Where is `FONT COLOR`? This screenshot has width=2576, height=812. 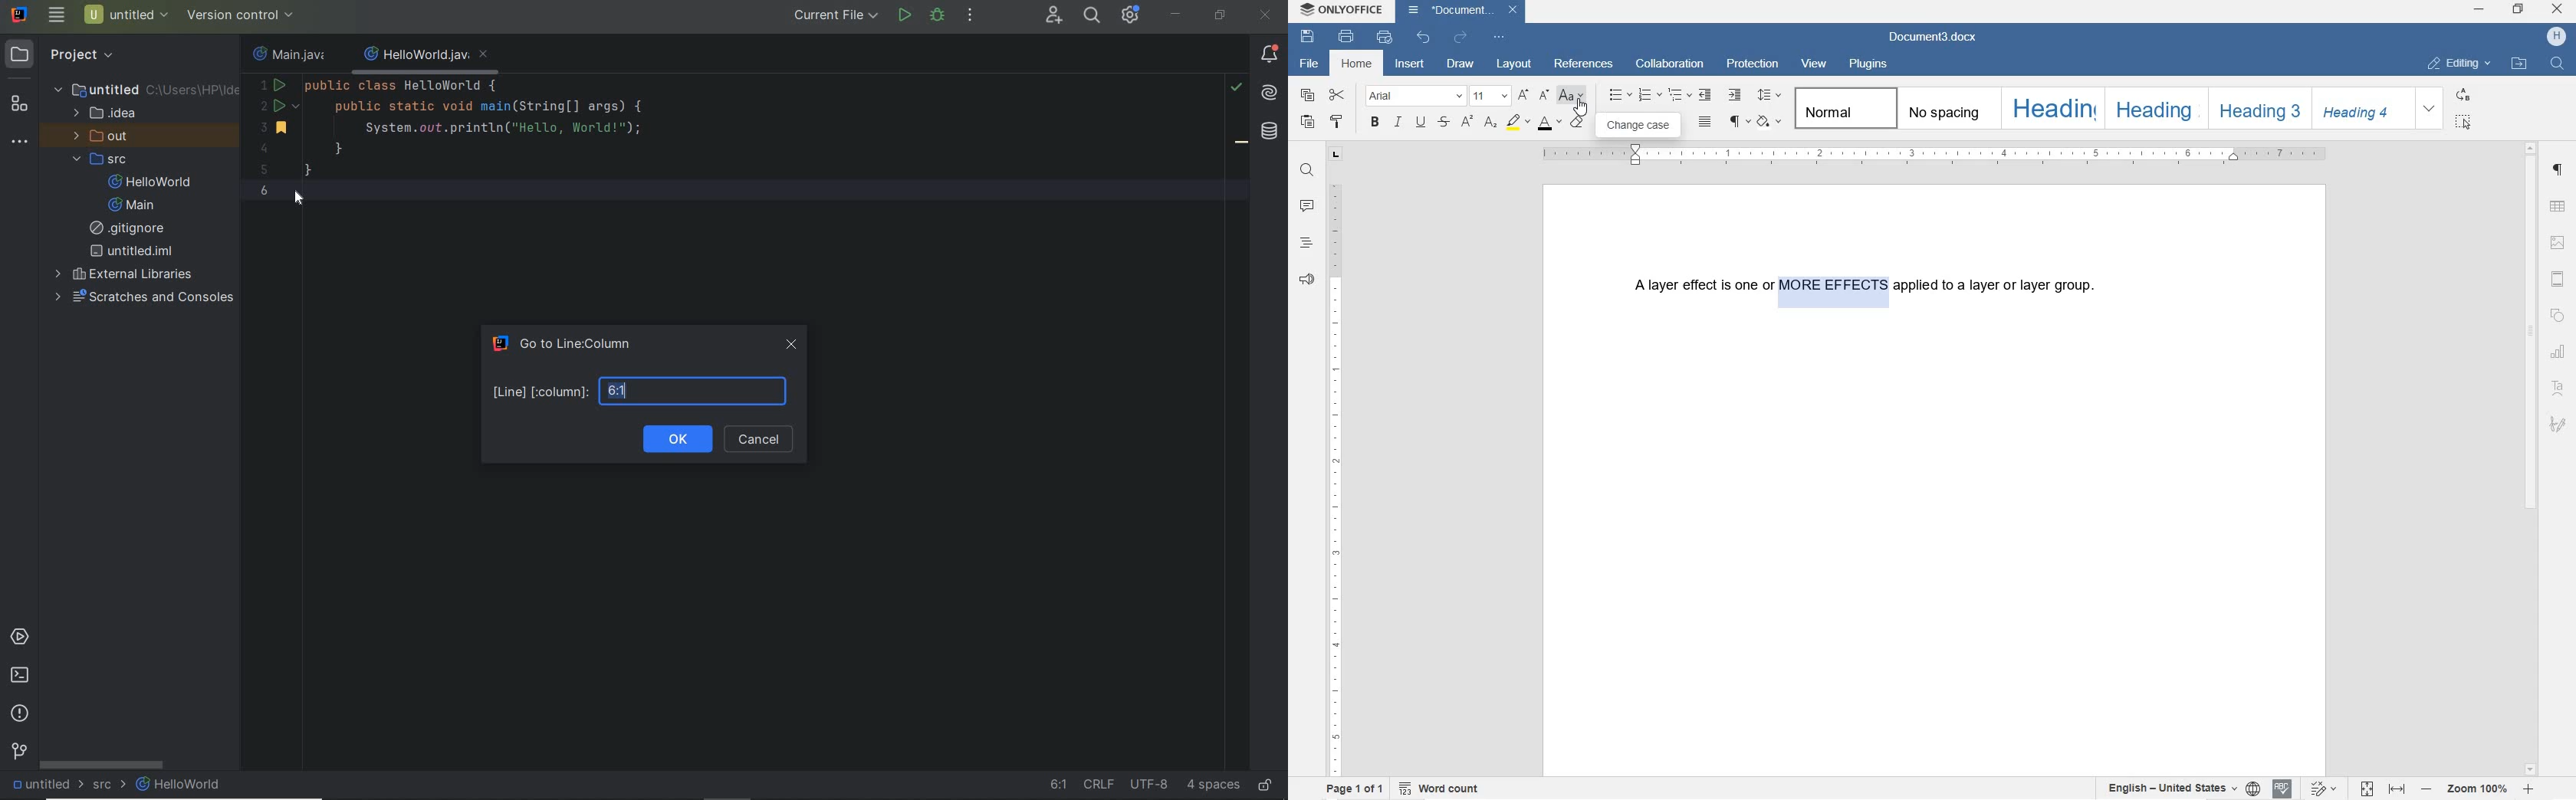 FONT COLOR is located at coordinates (1548, 123).